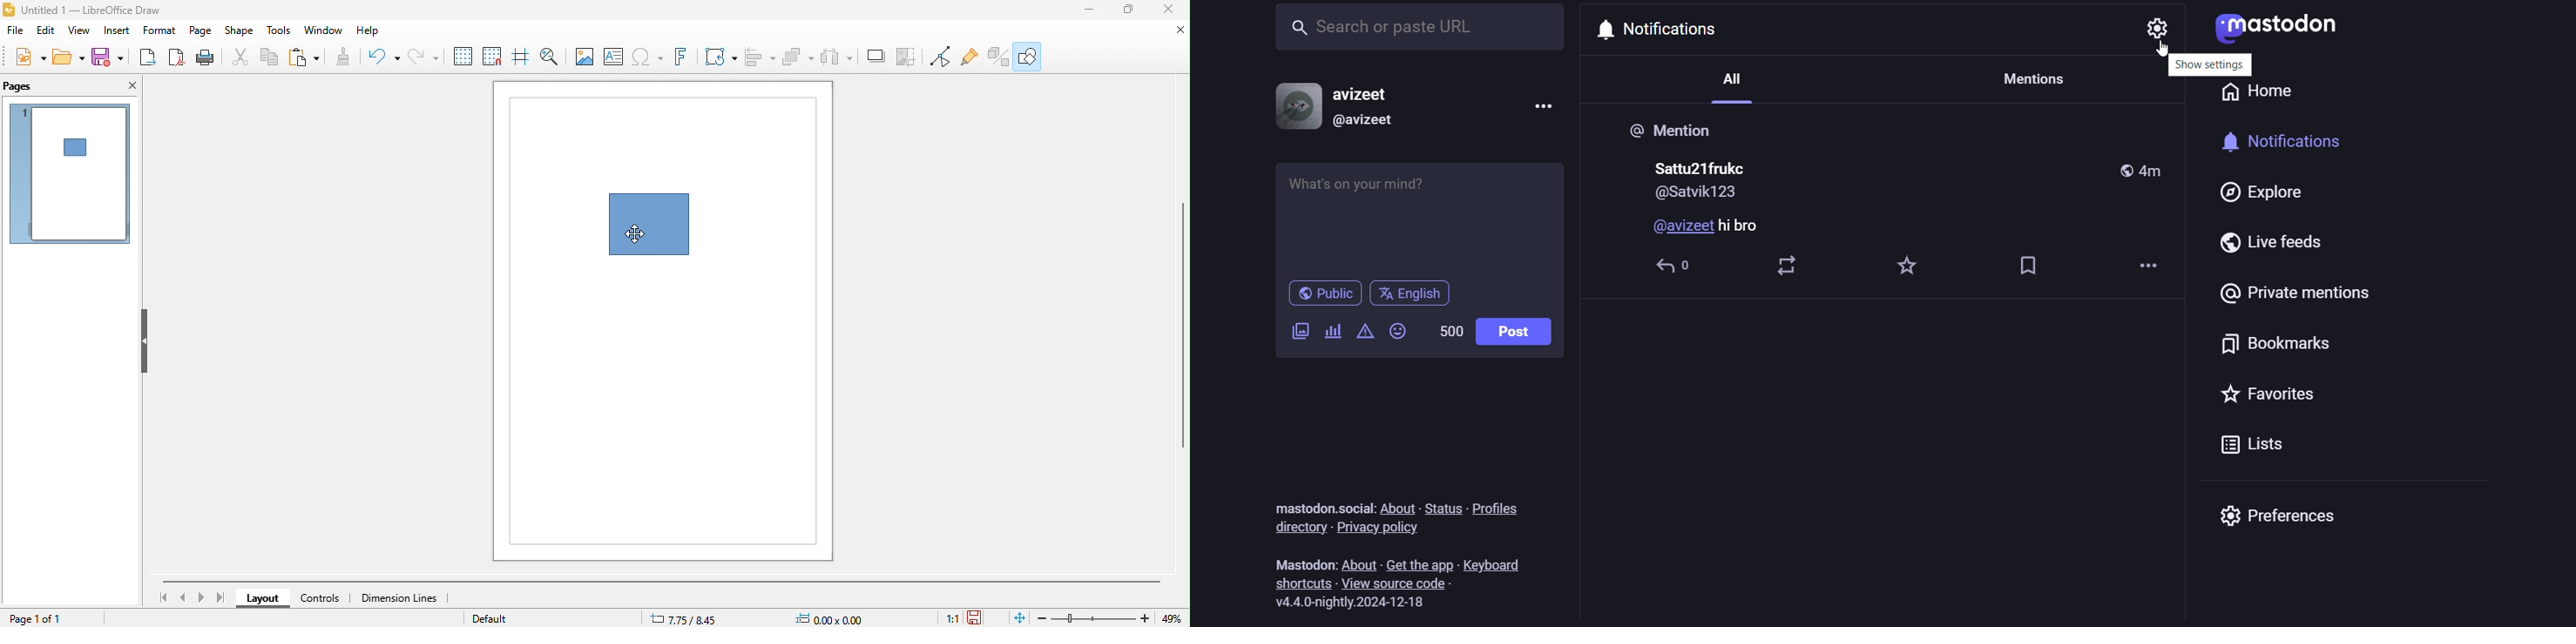 The width and height of the screenshot is (2576, 644). What do you see at coordinates (2153, 26) in the screenshot?
I see `settings` at bounding box center [2153, 26].